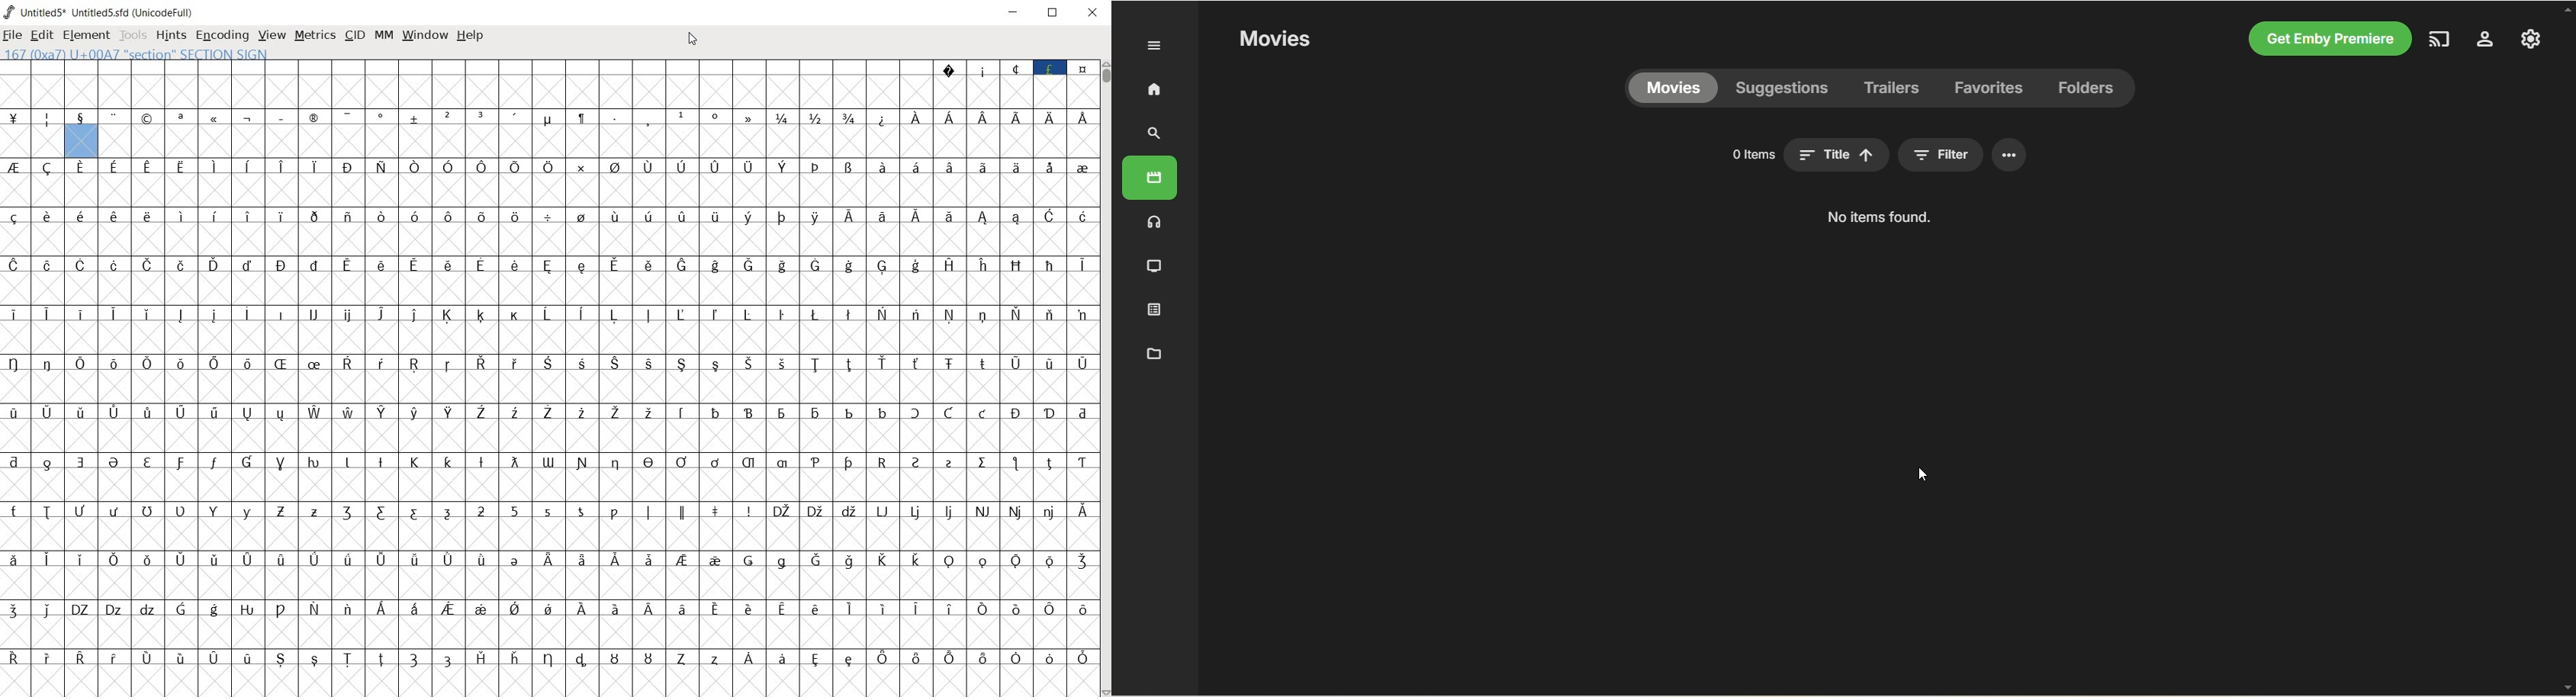 Image resolution: width=2576 pixels, height=700 pixels. I want to click on server, so click(2485, 41).